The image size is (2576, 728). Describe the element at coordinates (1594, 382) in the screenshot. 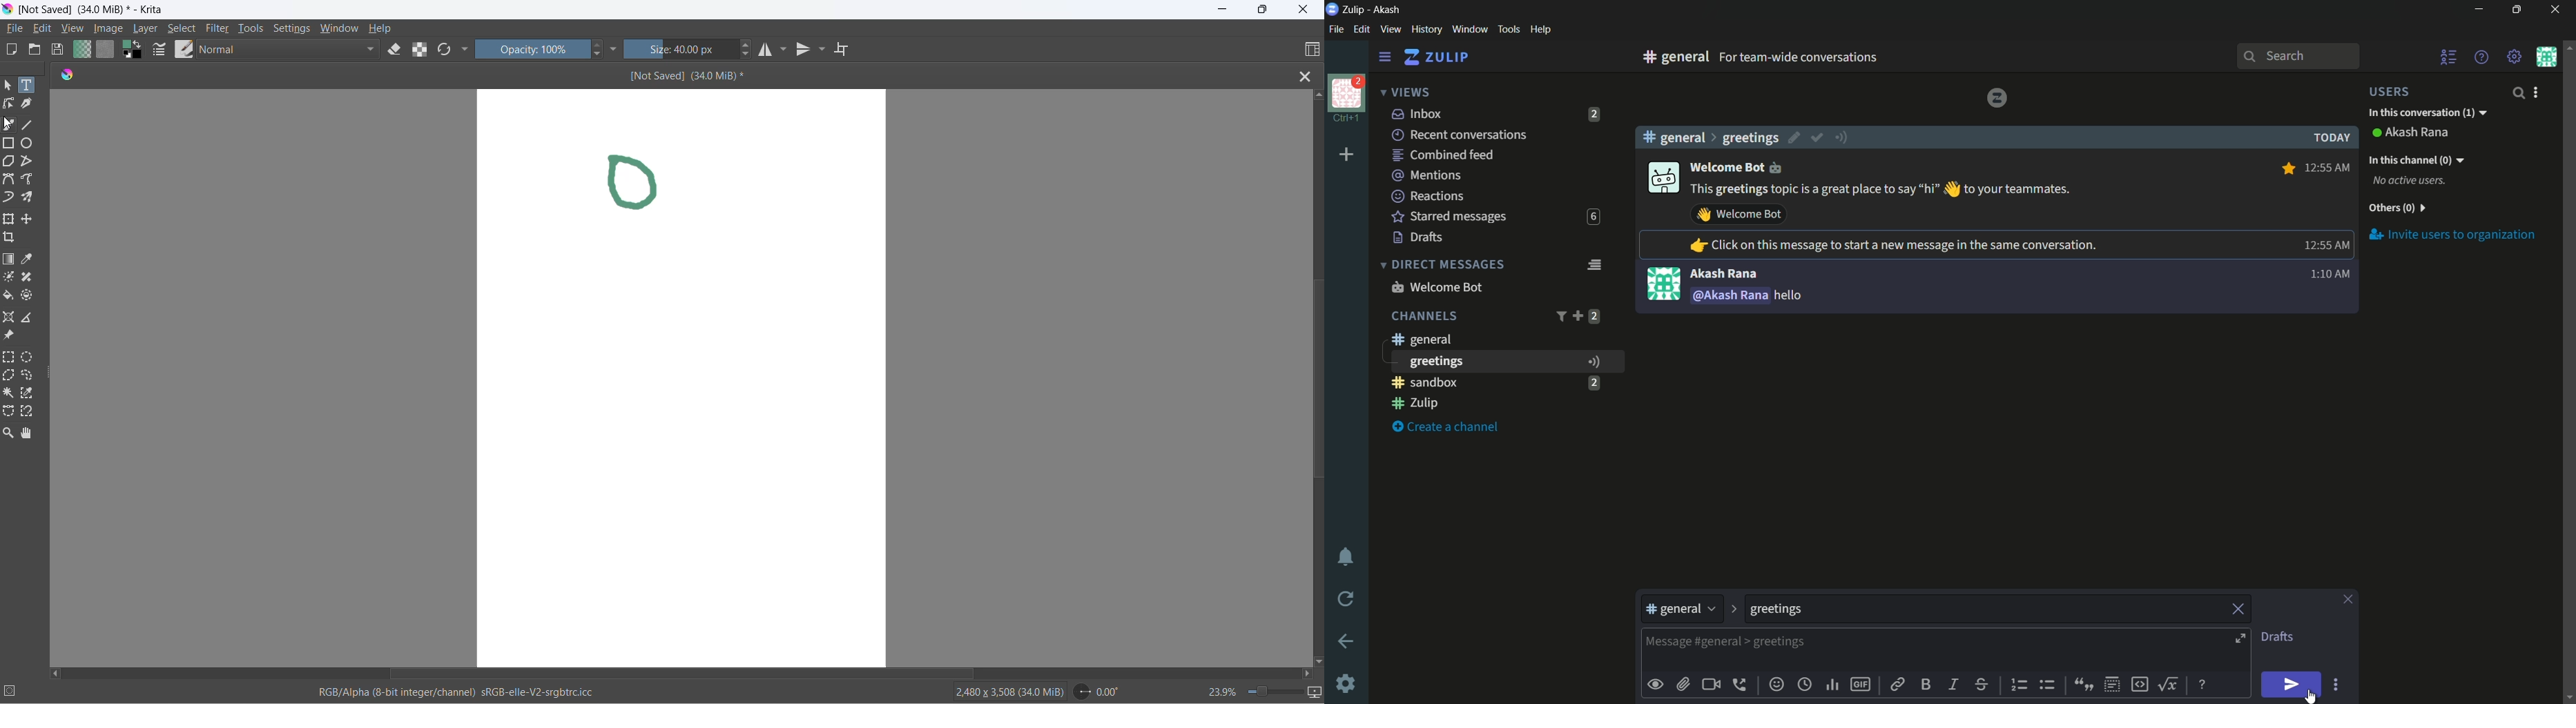

I see `2 unread messages` at that location.